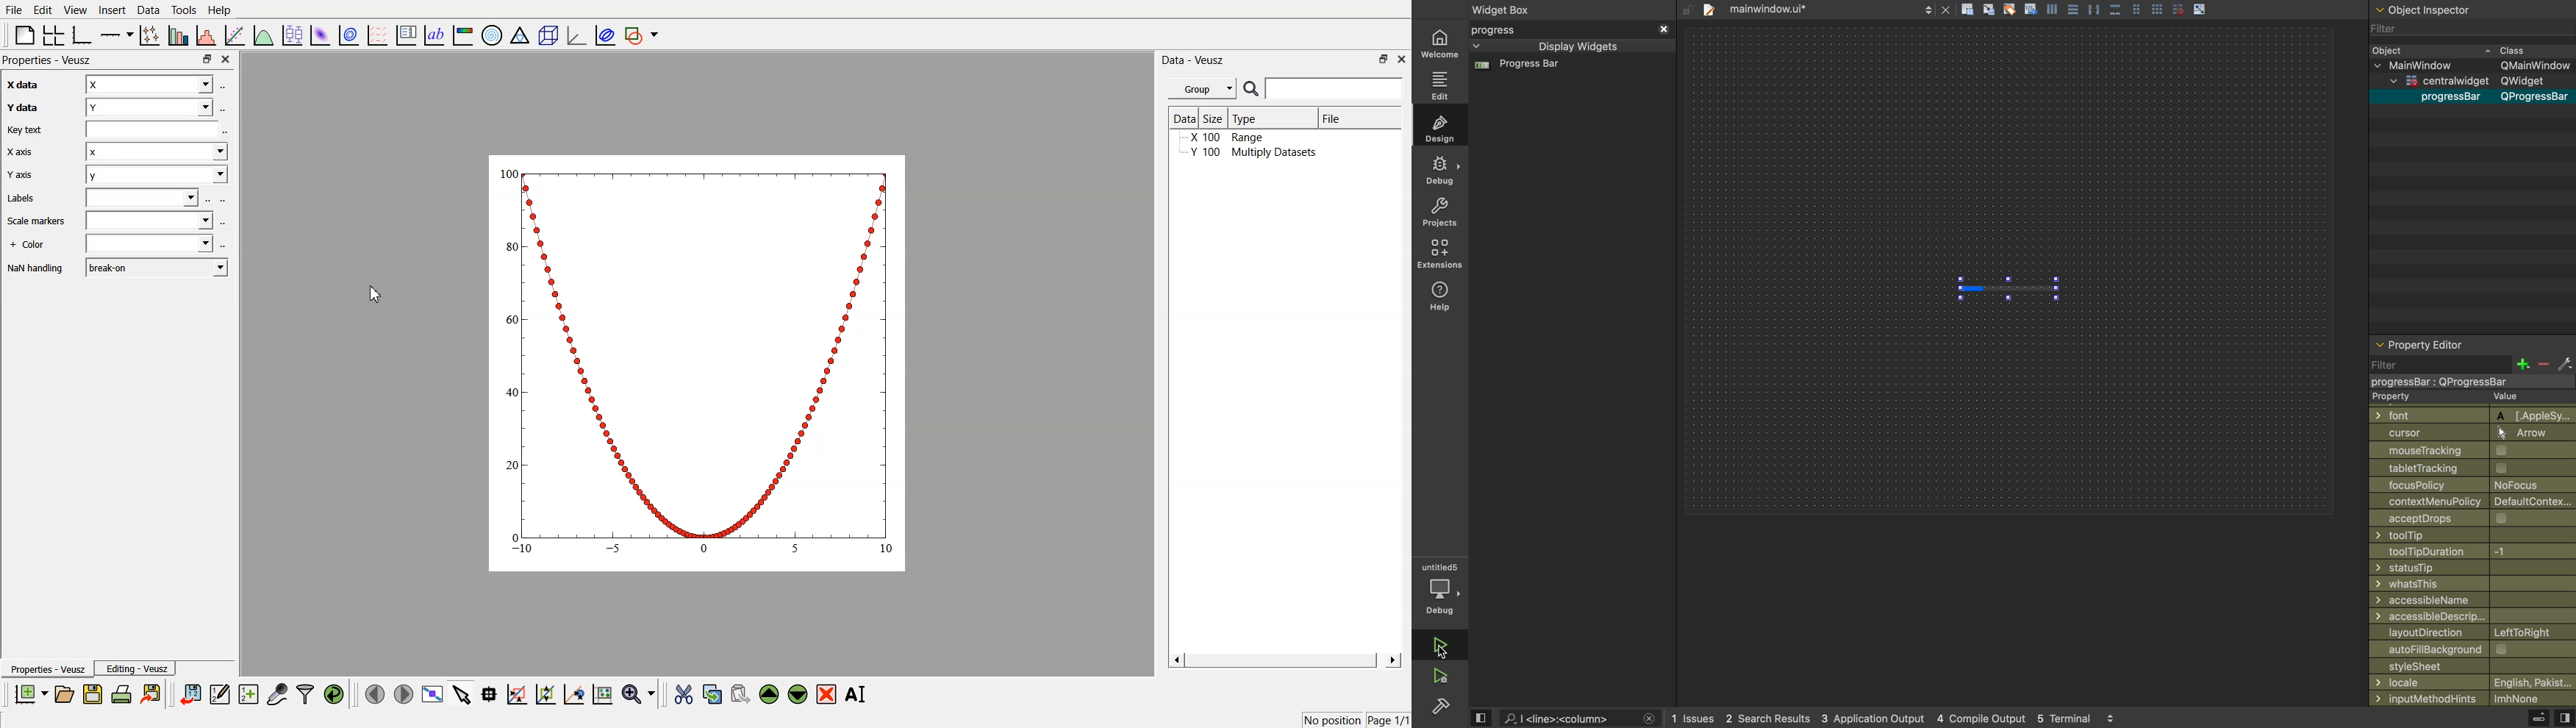  What do you see at coordinates (1559, 46) in the screenshot?
I see `display widget` at bounding box center [1559, 46].